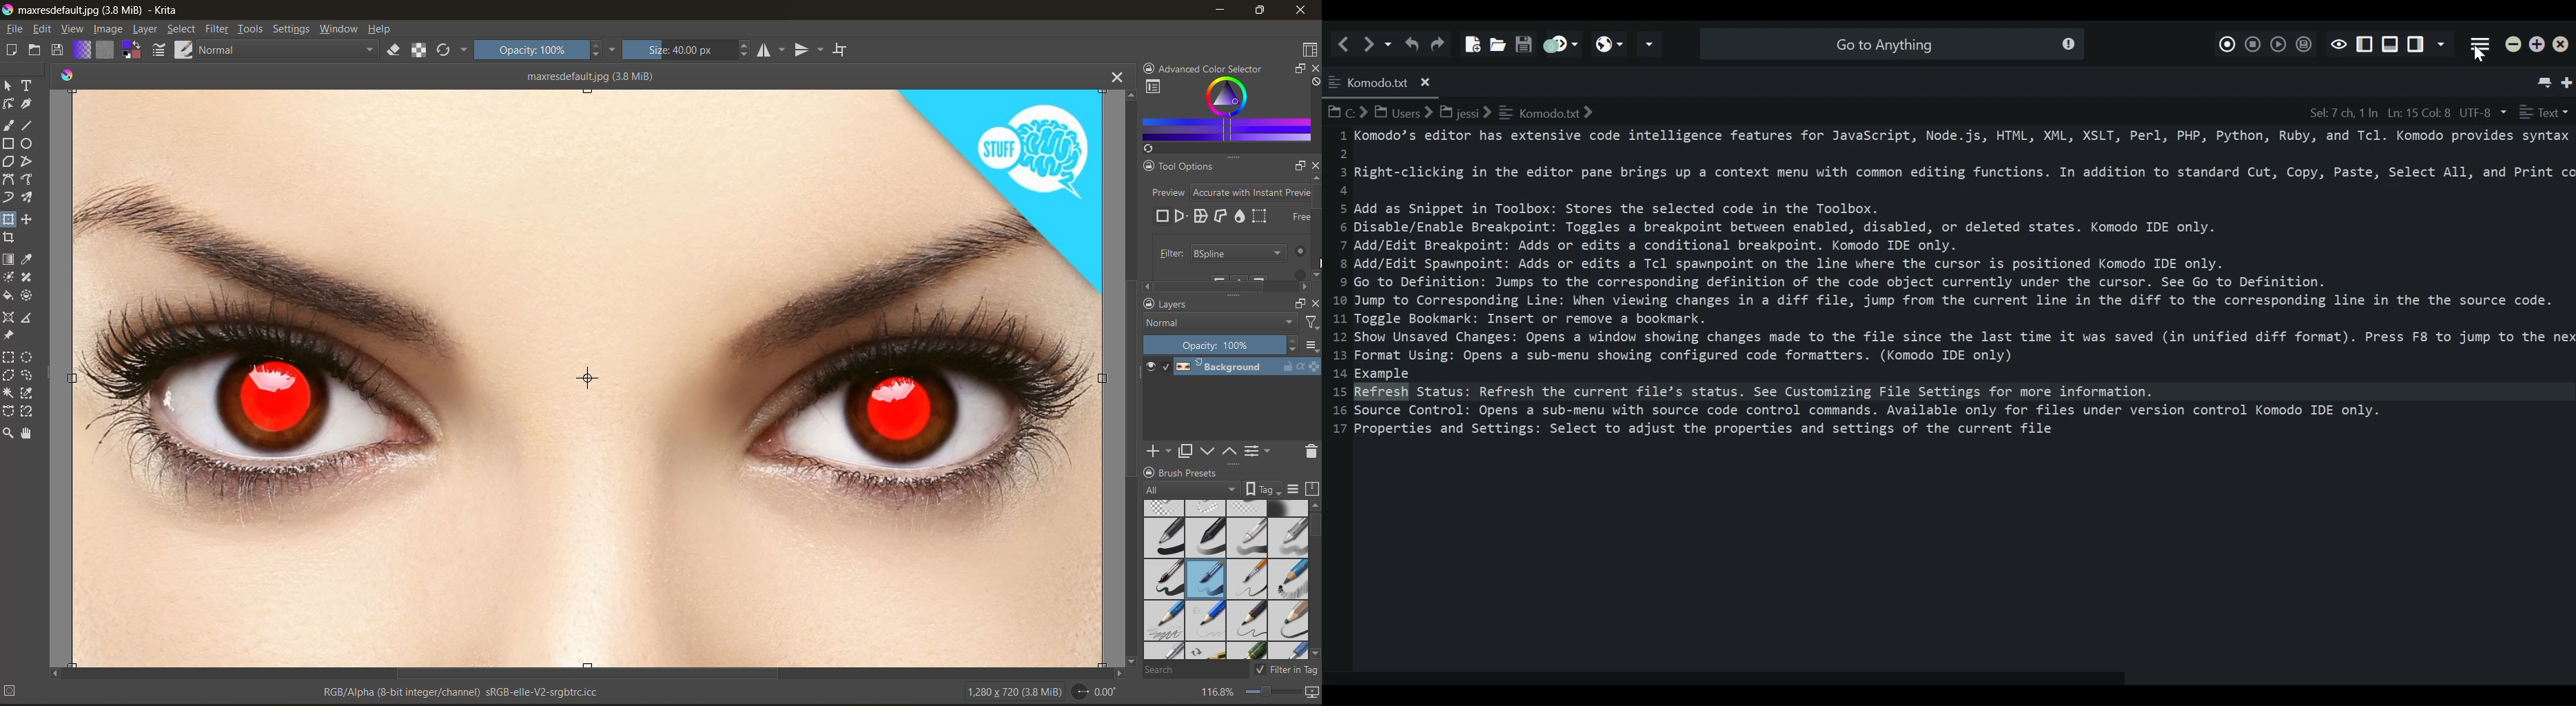 This screenshot has height=728, width=2576. What do you see at coordinates (1313, 693) in the screenshot?
I see `map the canvas` at bounding box center [1313, 693].